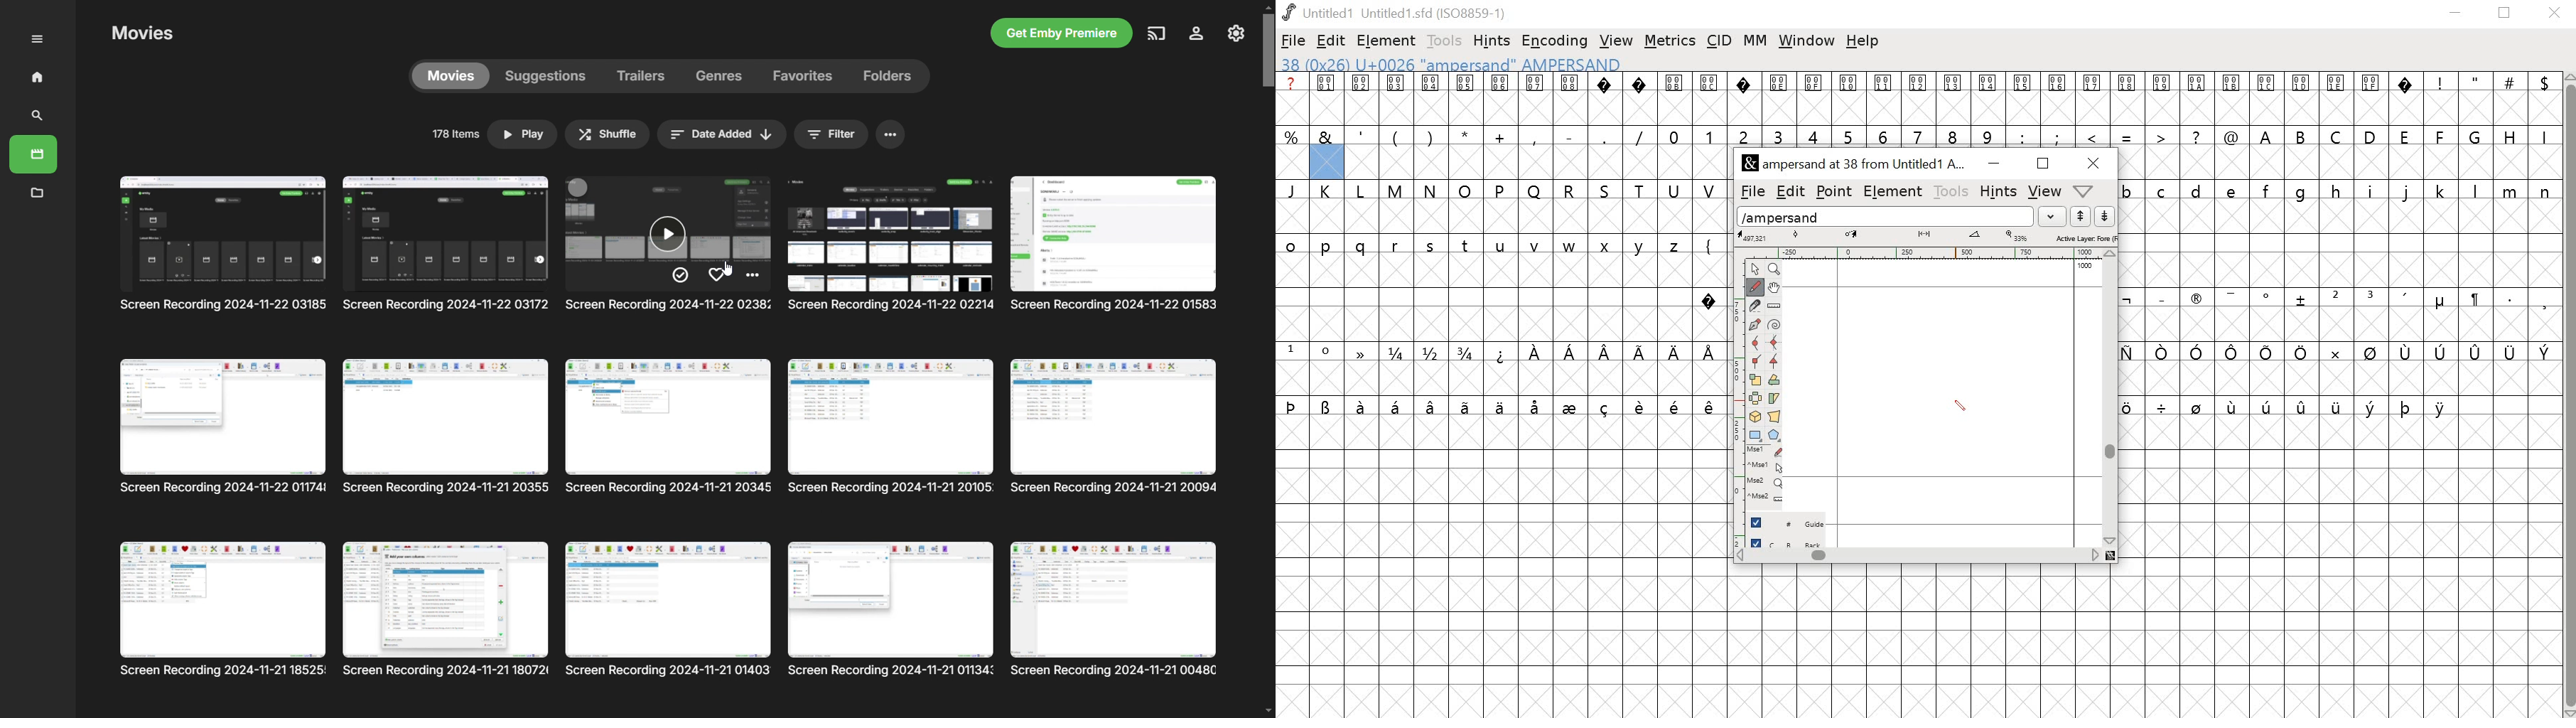  I want to click on symbol, so click(2370, 353).